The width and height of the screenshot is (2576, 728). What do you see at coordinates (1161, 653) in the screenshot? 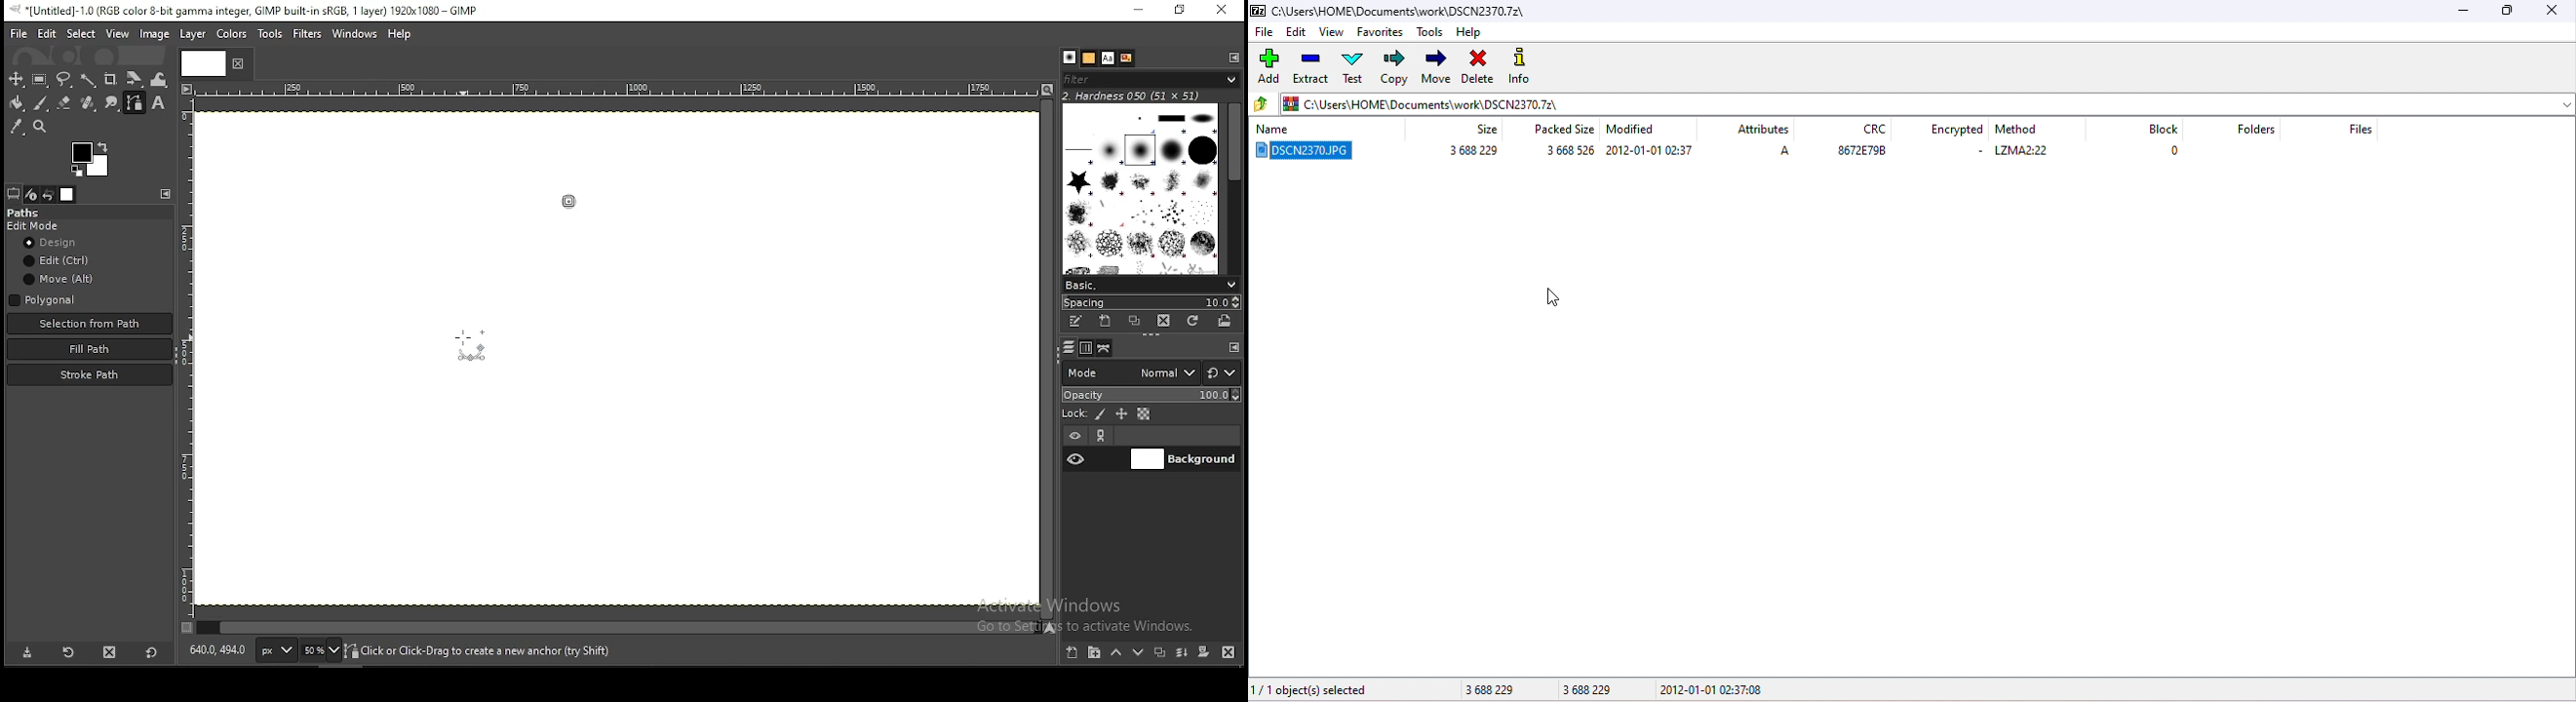
I see `duplicate layer` at bounding box center [1161, 653].